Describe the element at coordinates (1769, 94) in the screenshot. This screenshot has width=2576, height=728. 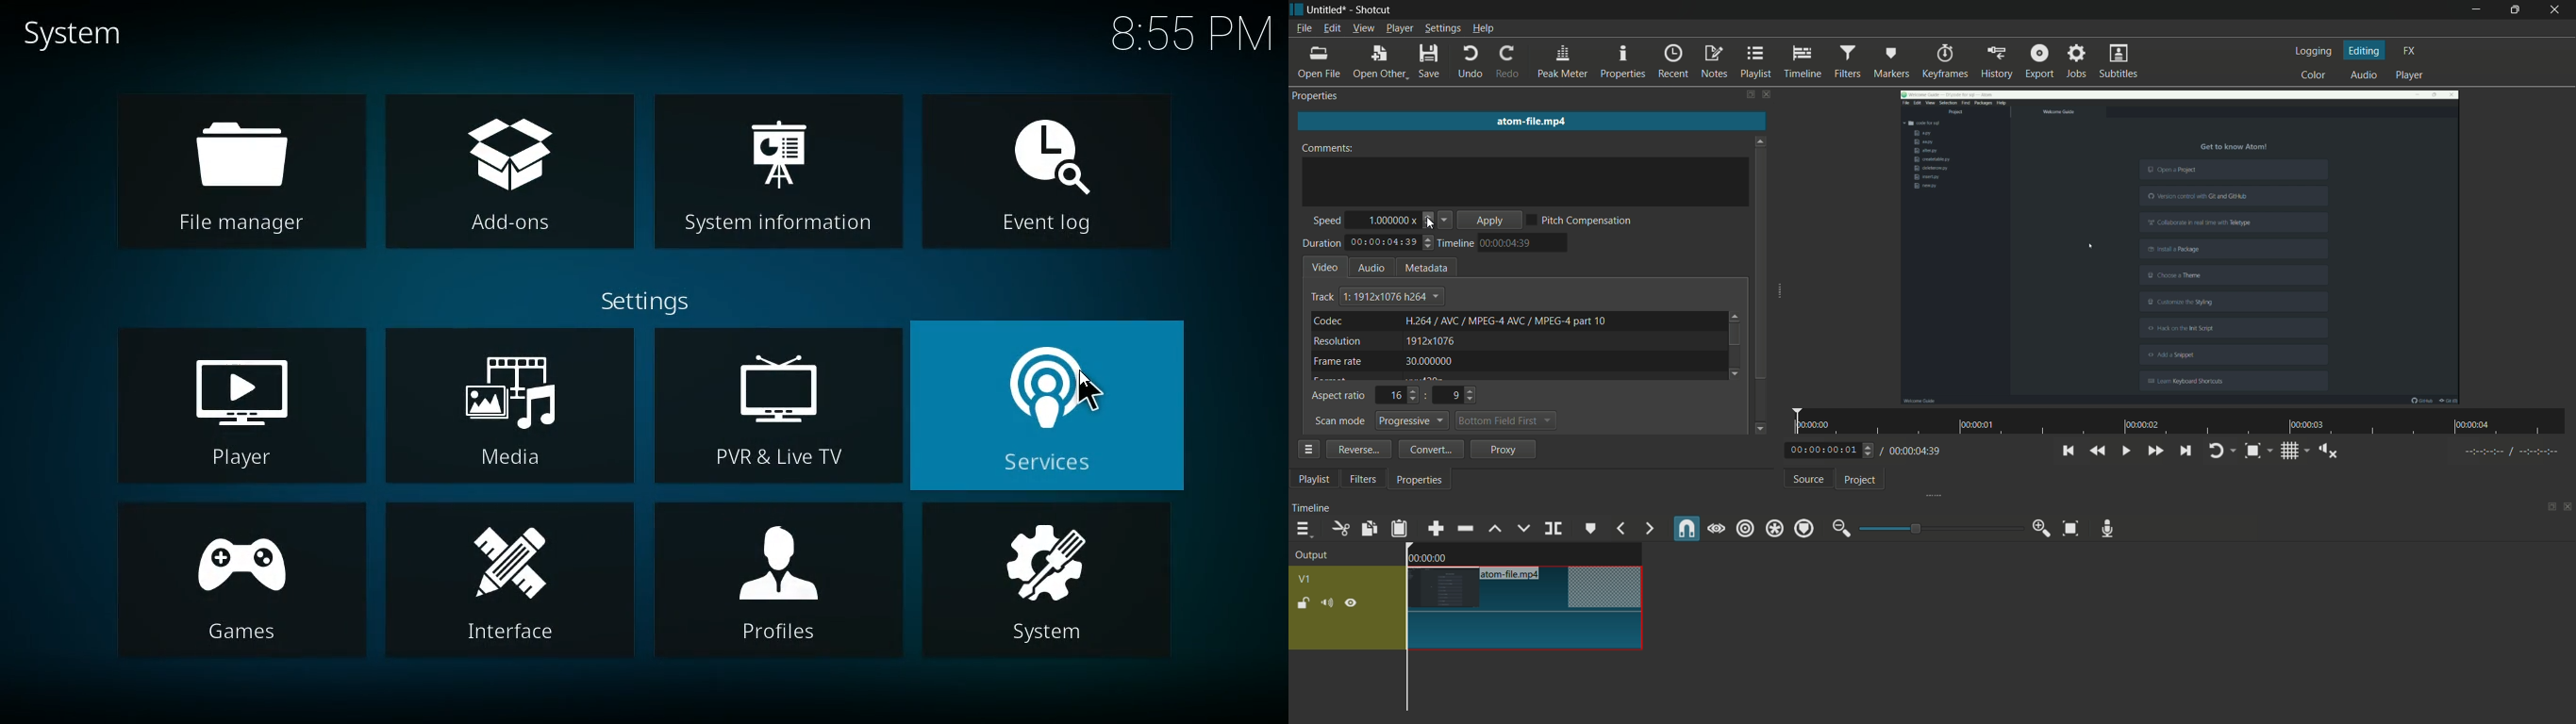
I see `close filters` at that location.